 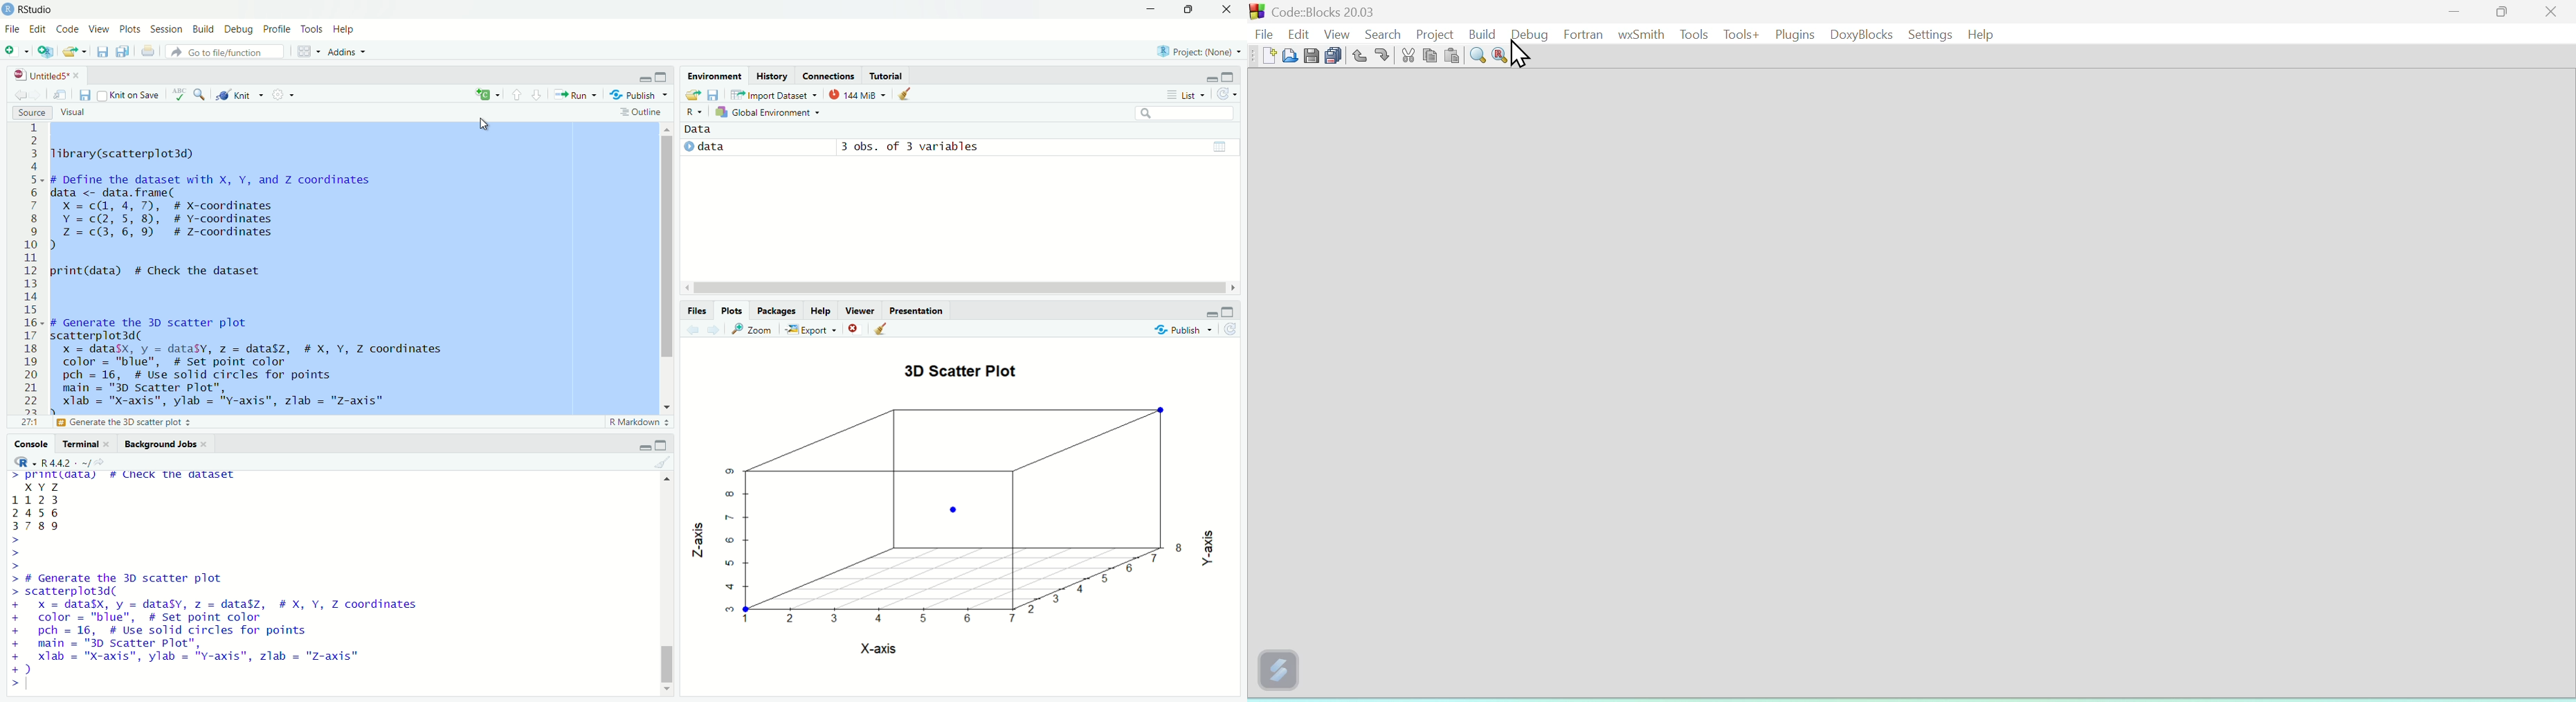 What do you see at coordinates (346, 30) in the screenshot?
I see `help` at bounding box center [346, 30].